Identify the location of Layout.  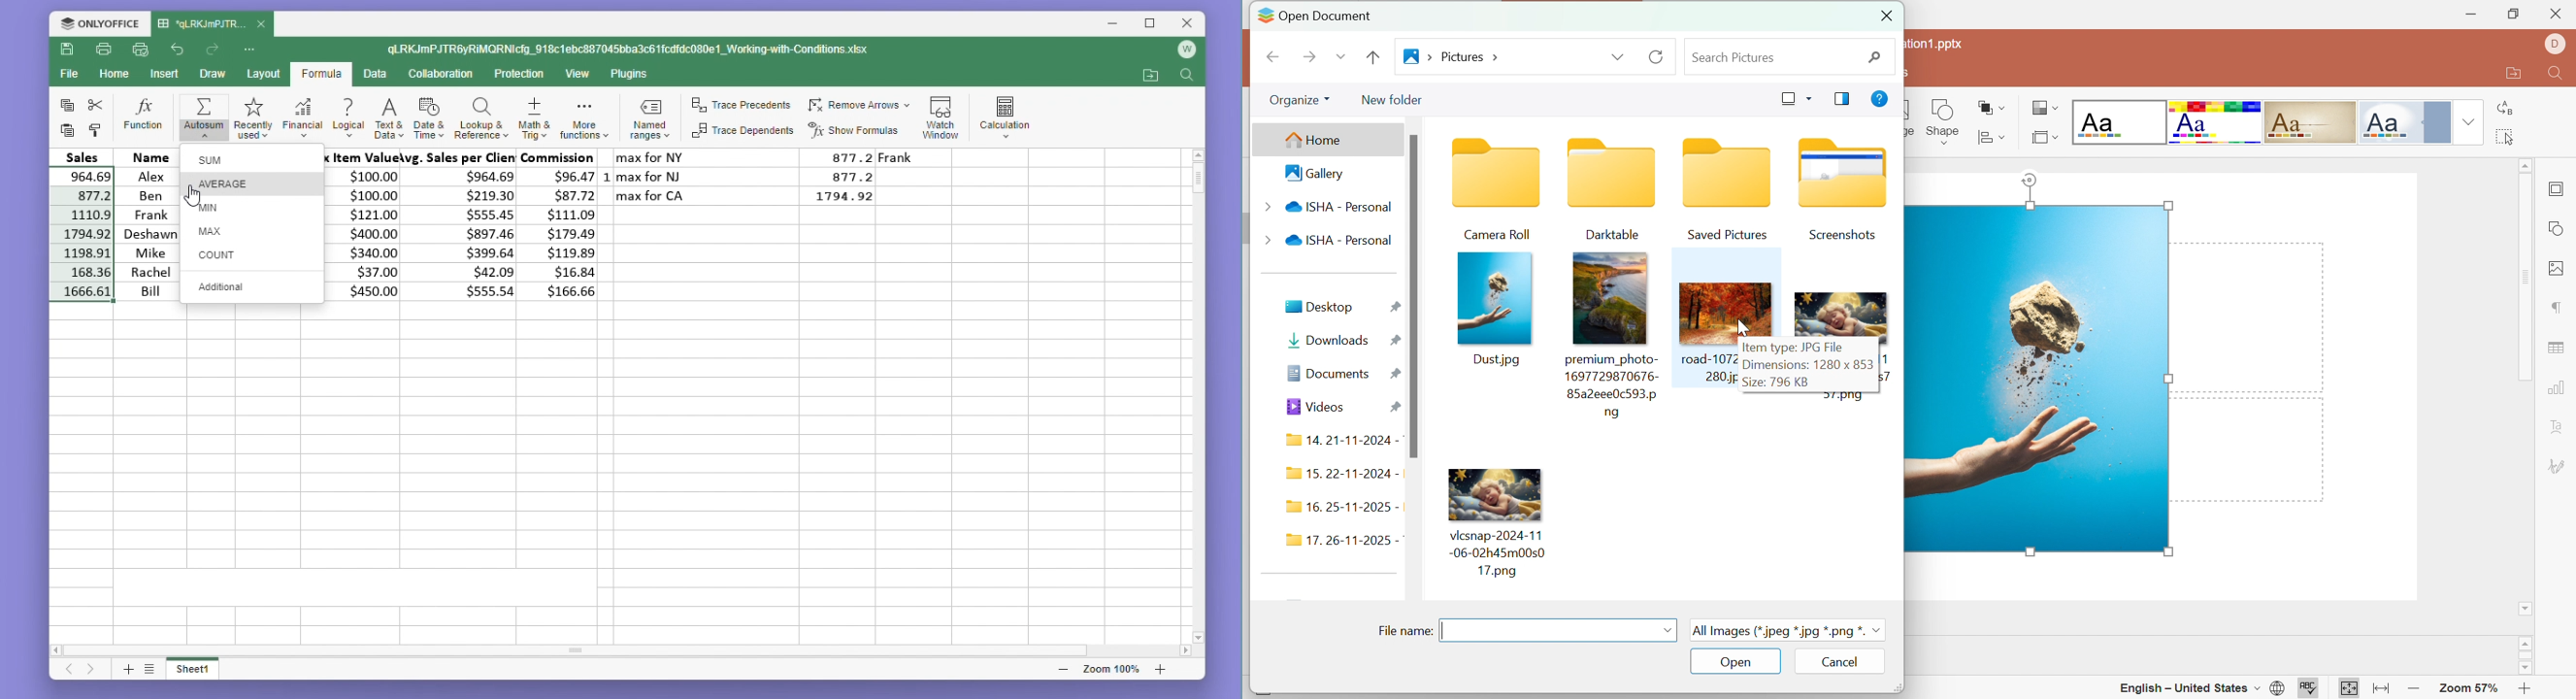
(263, 74).